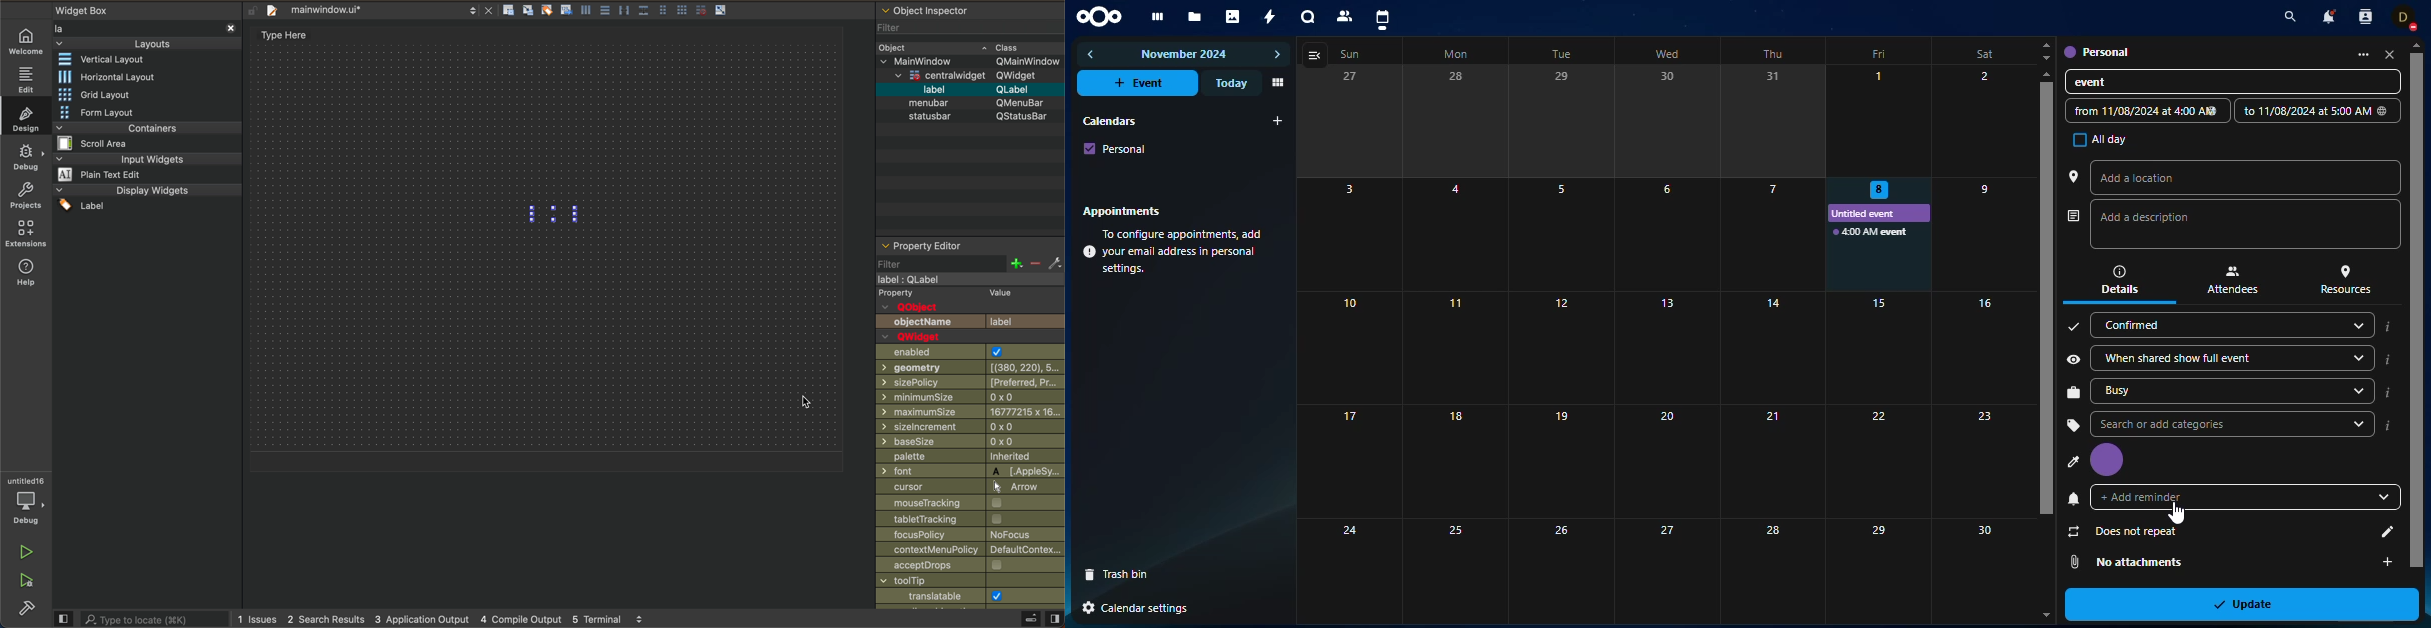 Image resolution: width=2436 pixels, height=644 pixels. Describe the element at coordinates (27, 80) in the screenshot. I see `editor` at that location.